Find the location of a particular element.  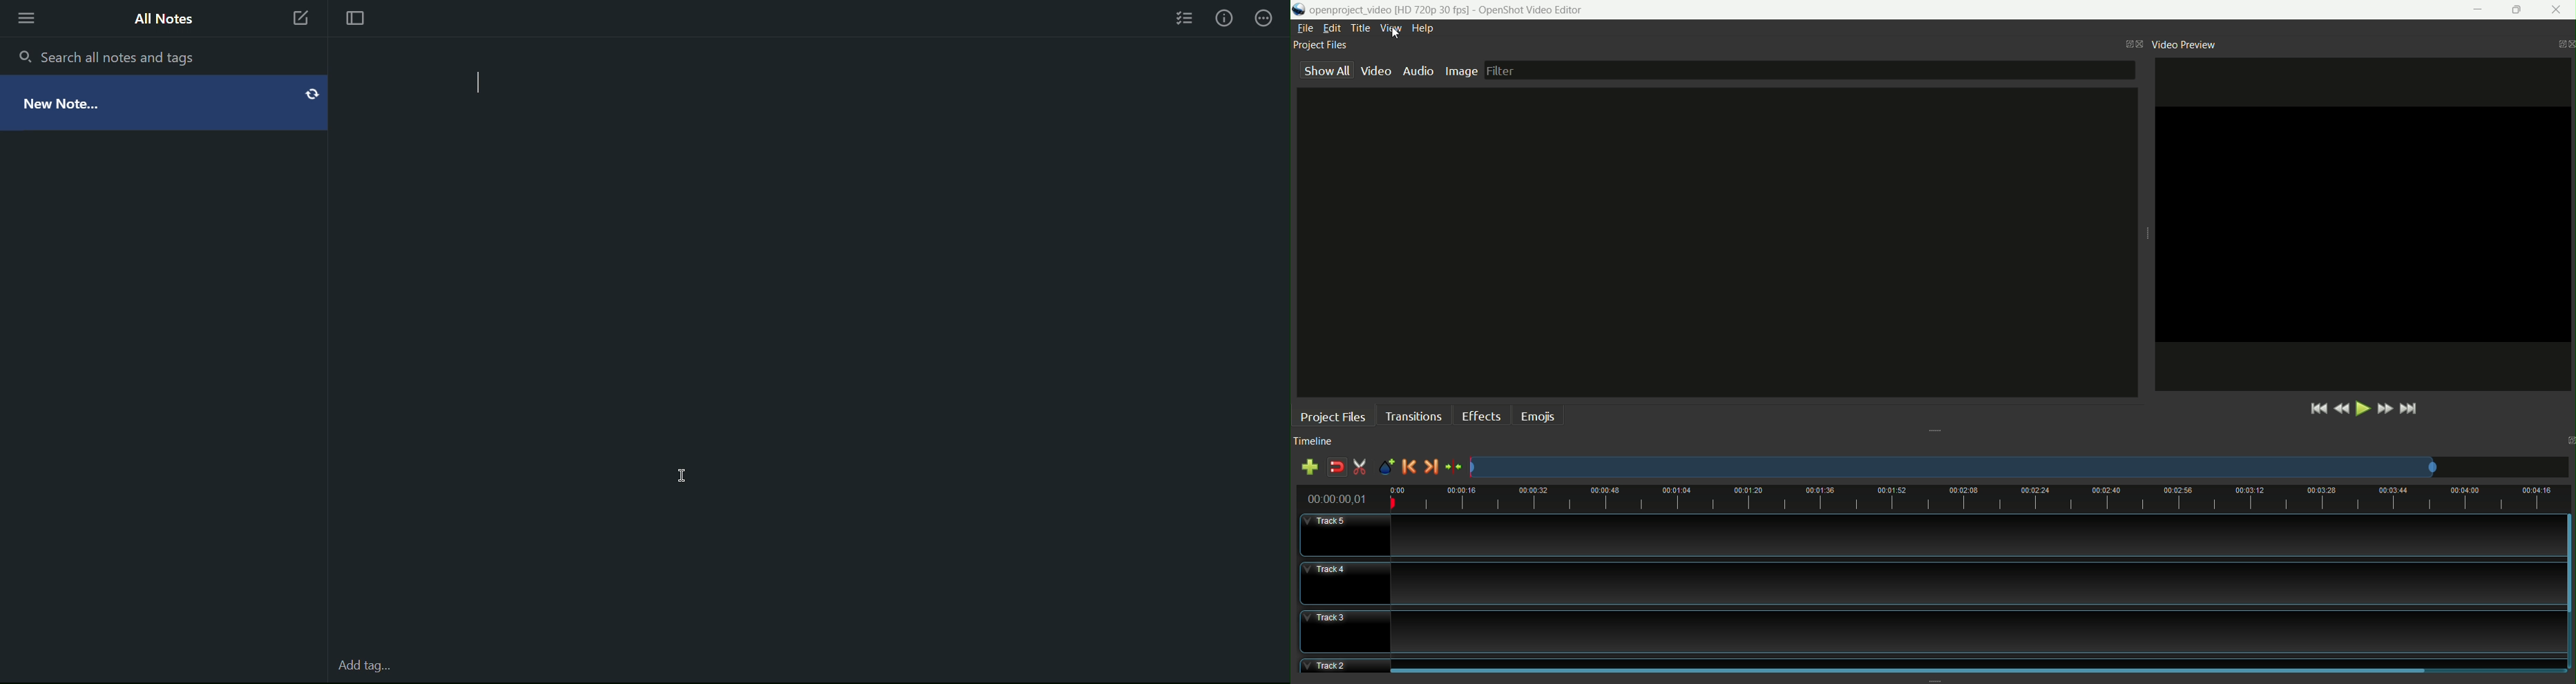

Cursor is located at coordinates (680, 473).